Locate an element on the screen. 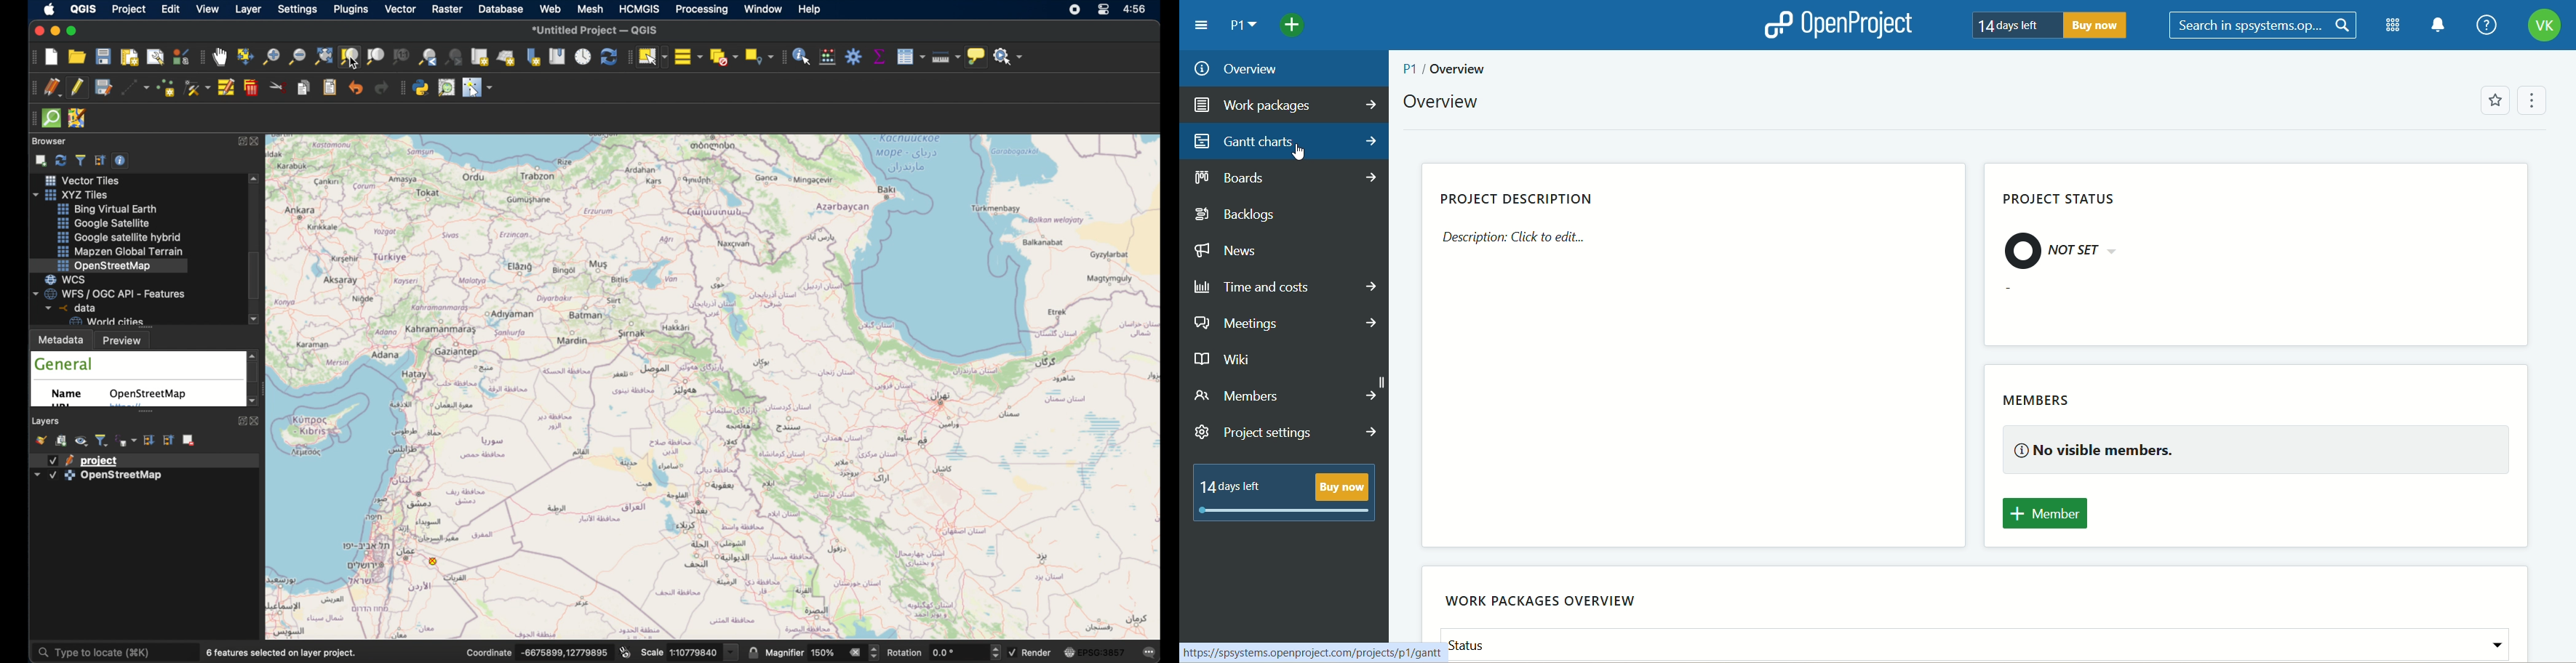  checkbox is located at coordinates (53, 460).